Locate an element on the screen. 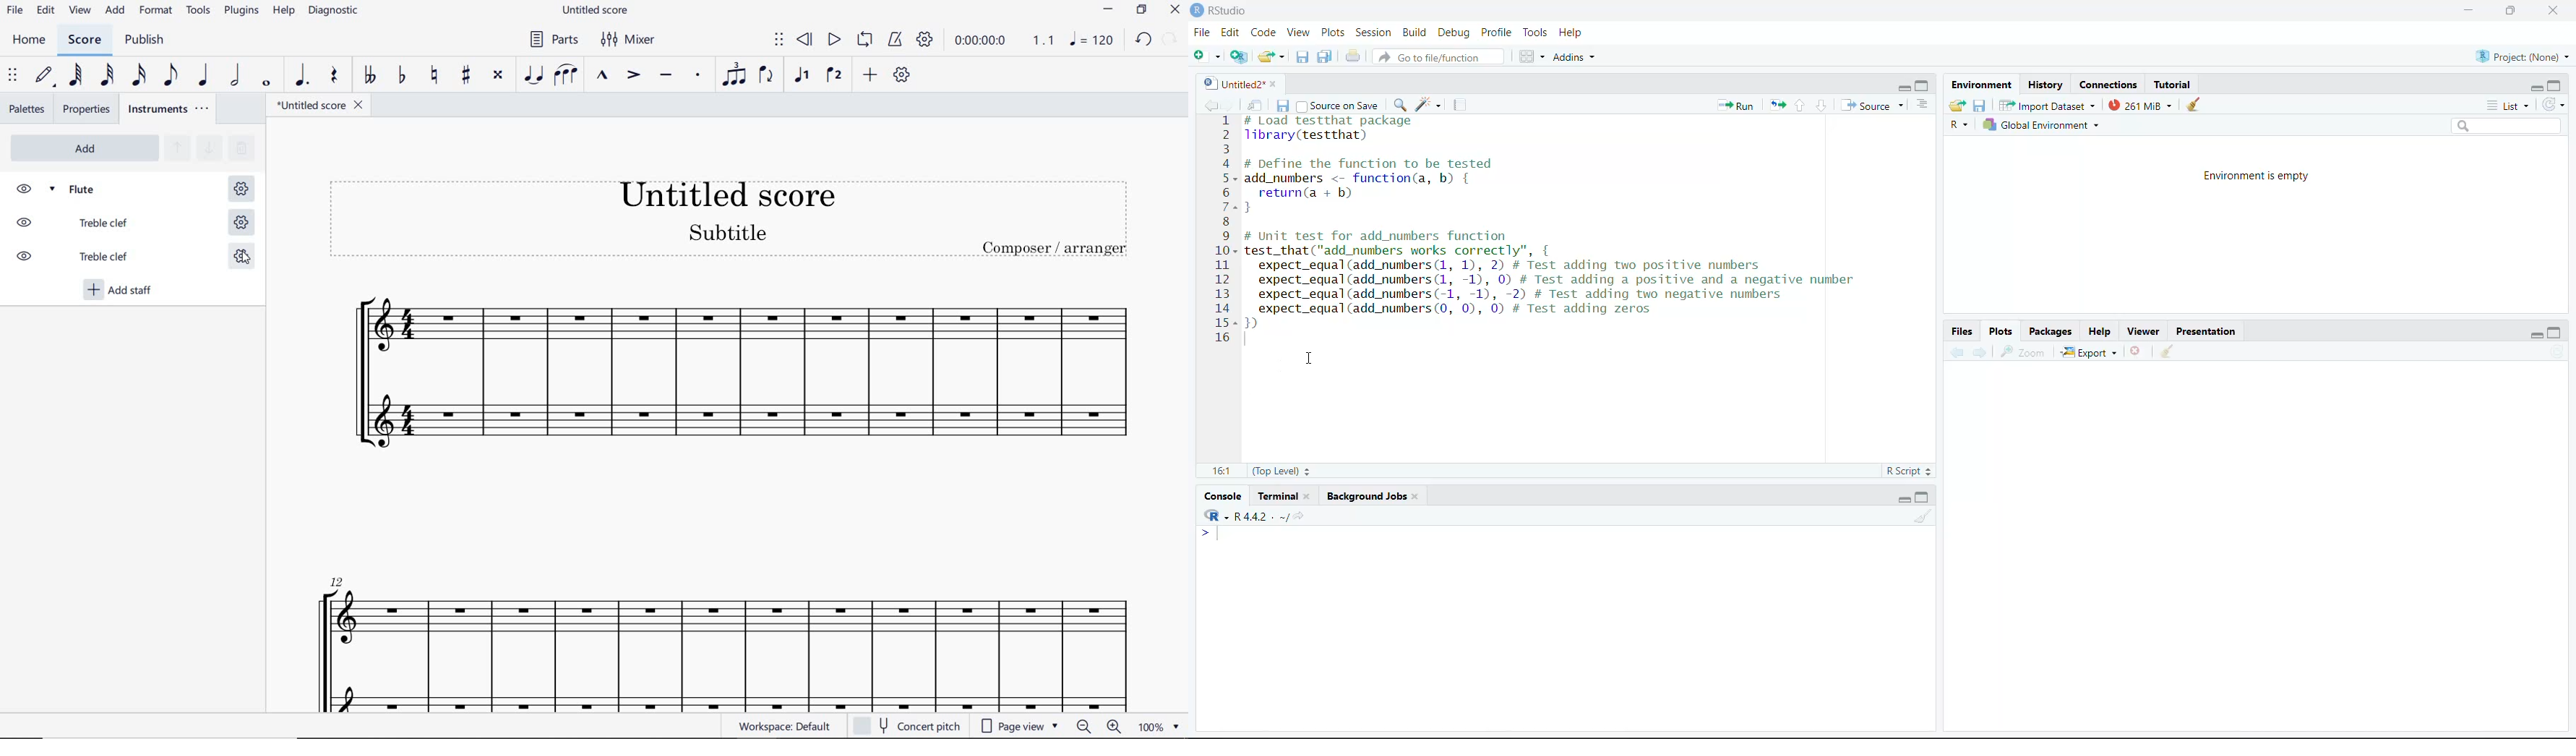 The image size is (2576, 756). Save is located at coordinates (1980, 106).